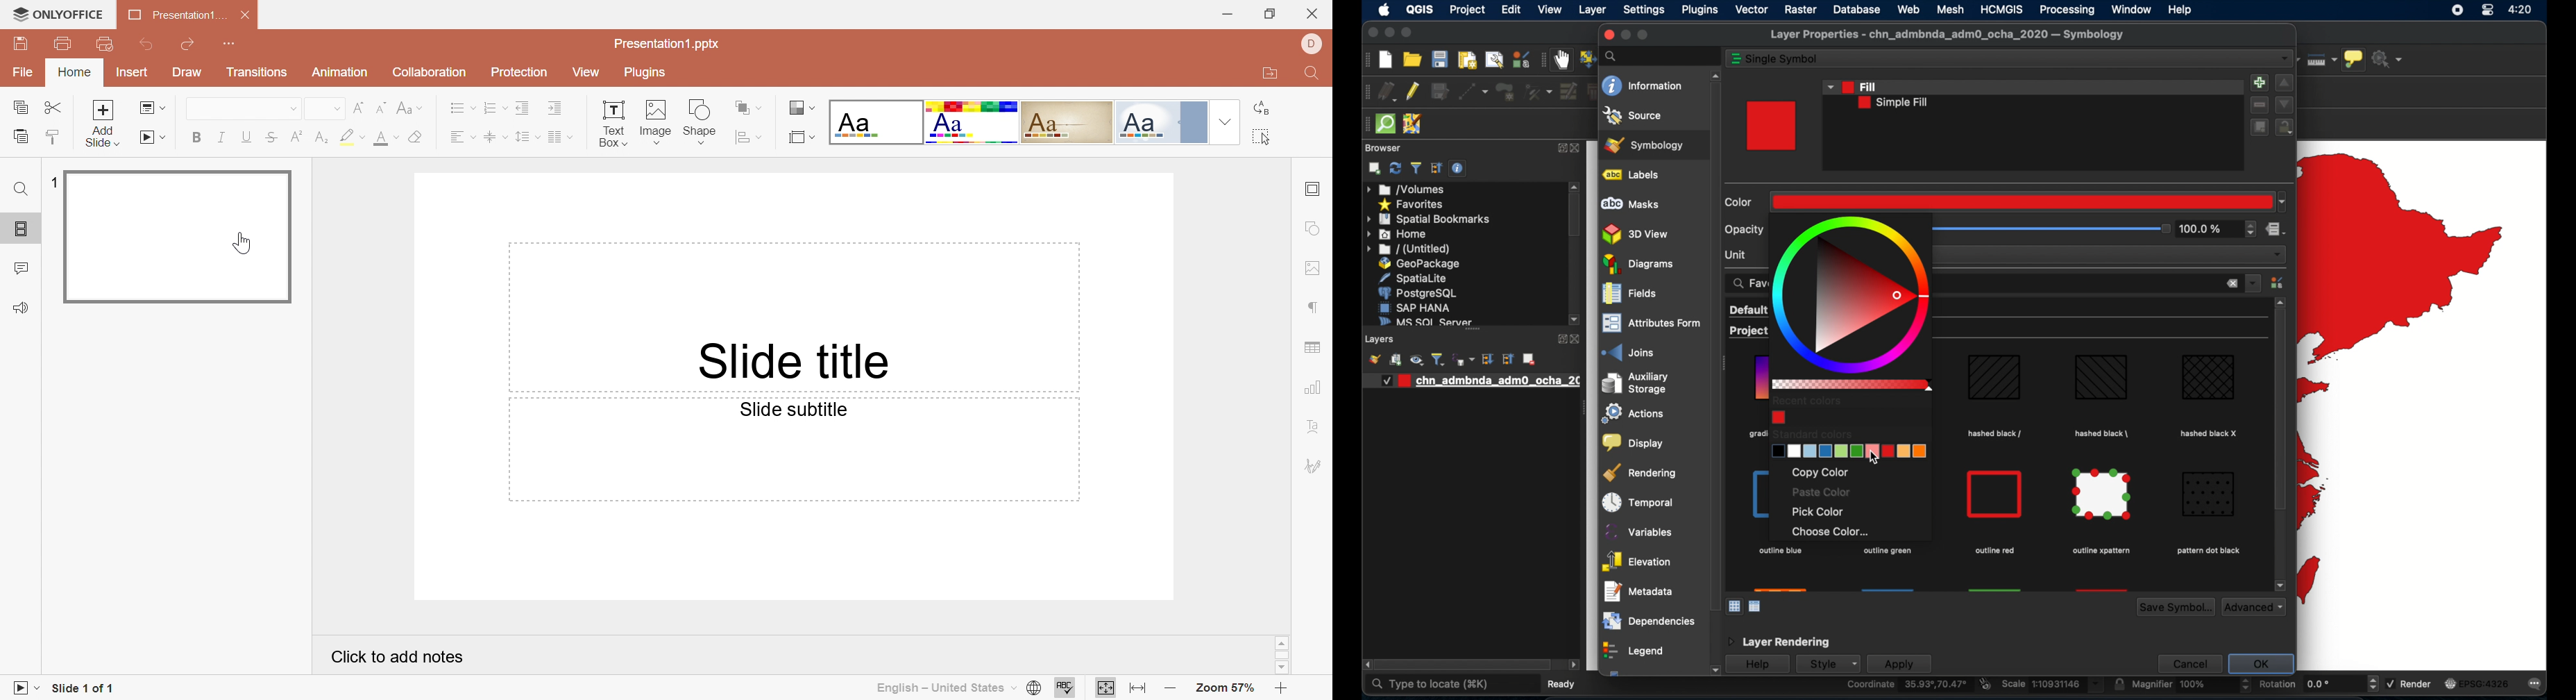 The height and width of the screenshot is (700, 2576). What do you see at coordinates (1315, 308) in the screenshot?
I see `Paragraph settings` at bounding box center [1315, 308].